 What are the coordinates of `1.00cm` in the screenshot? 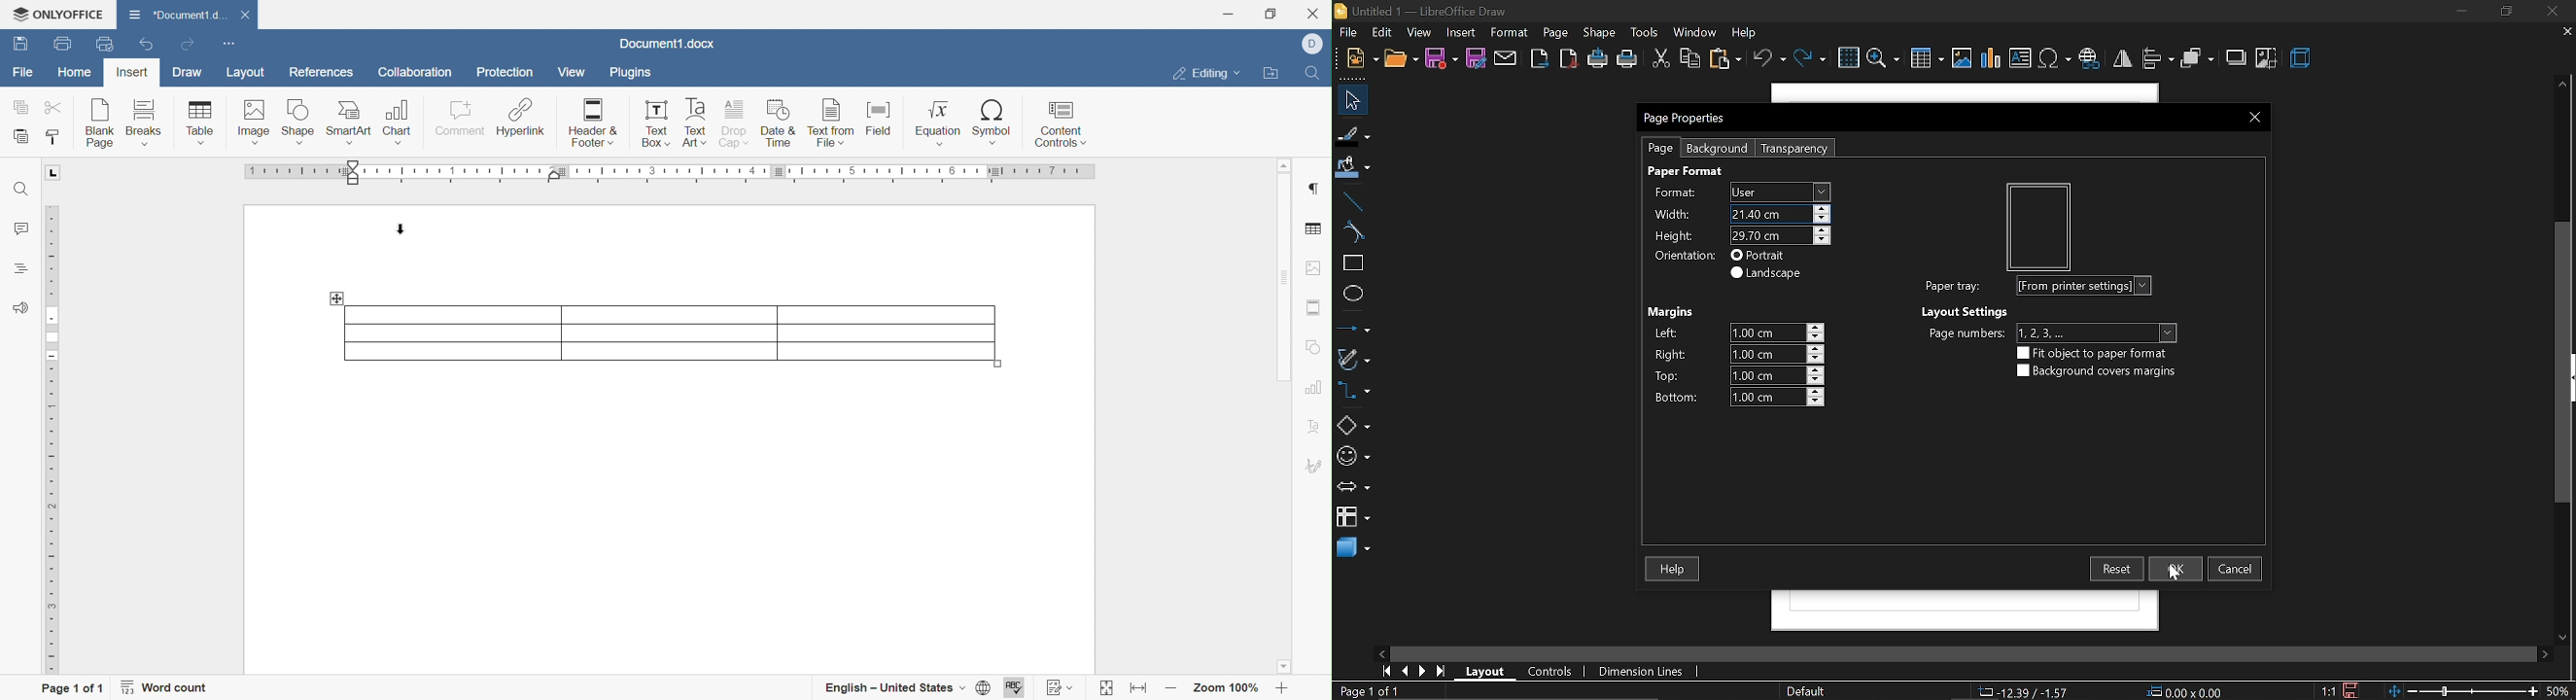 It's located at (1777, 374).